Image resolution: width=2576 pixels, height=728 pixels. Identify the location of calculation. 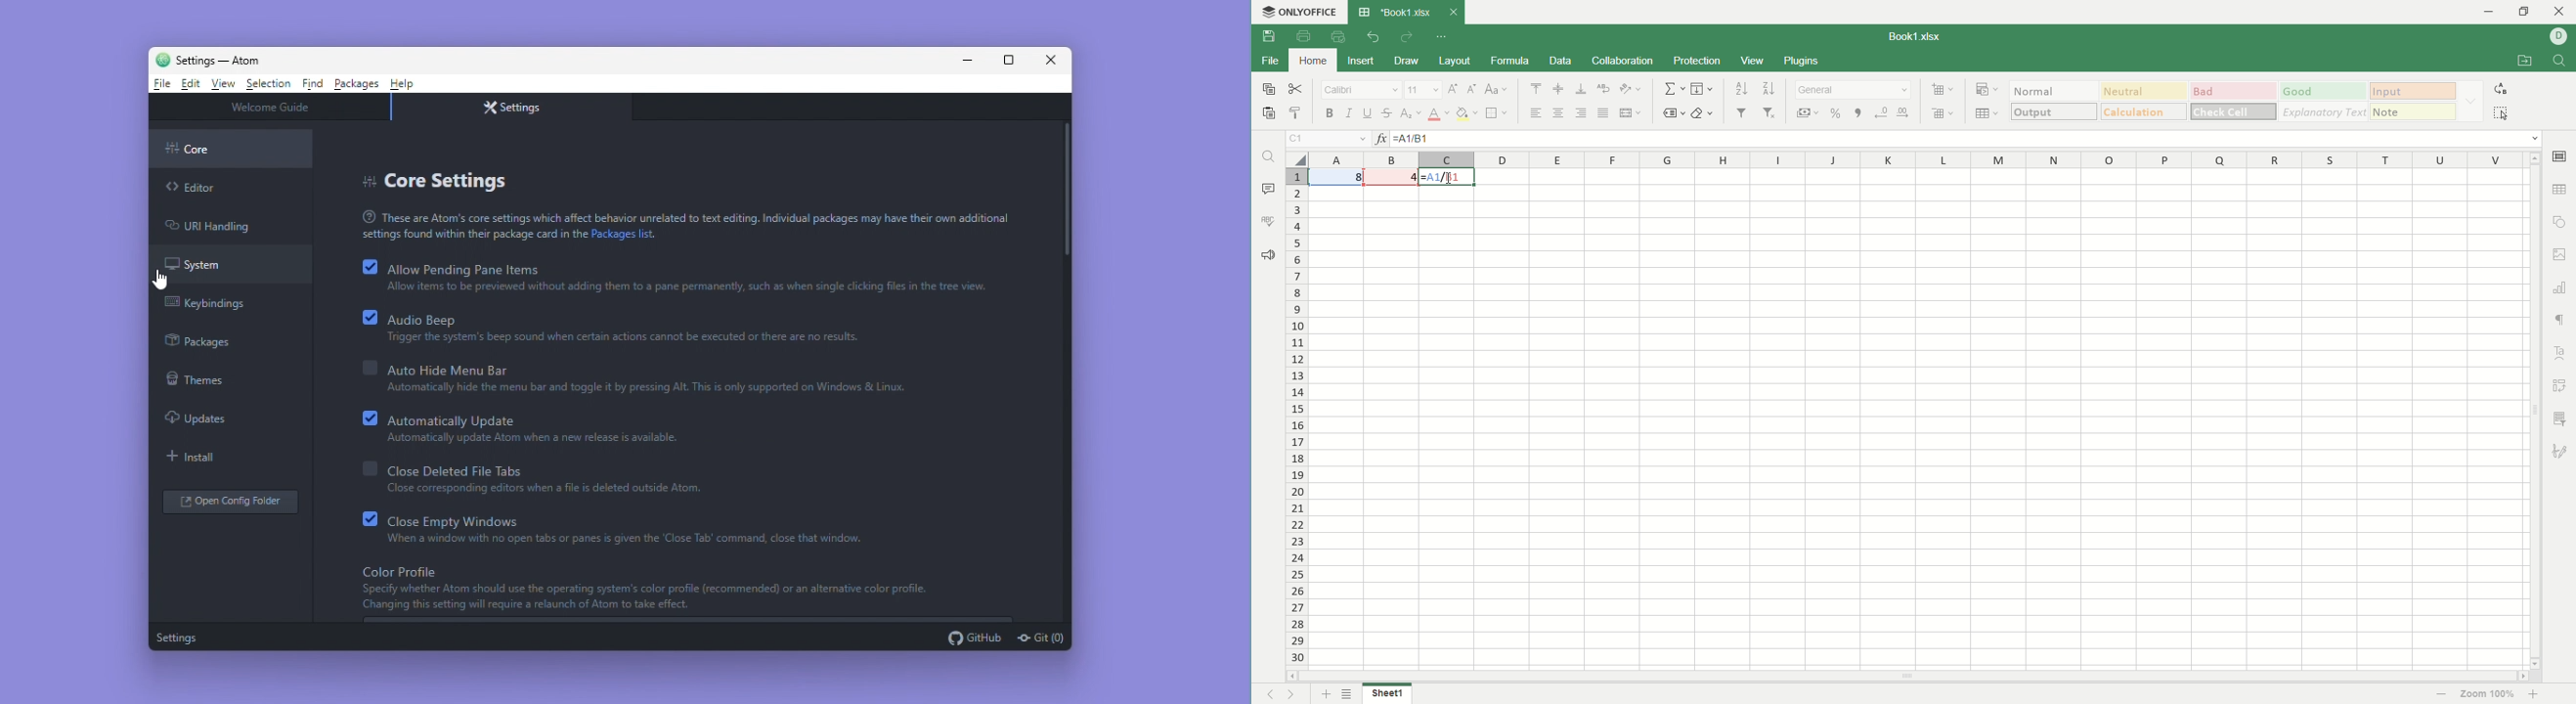
(2143, 111).